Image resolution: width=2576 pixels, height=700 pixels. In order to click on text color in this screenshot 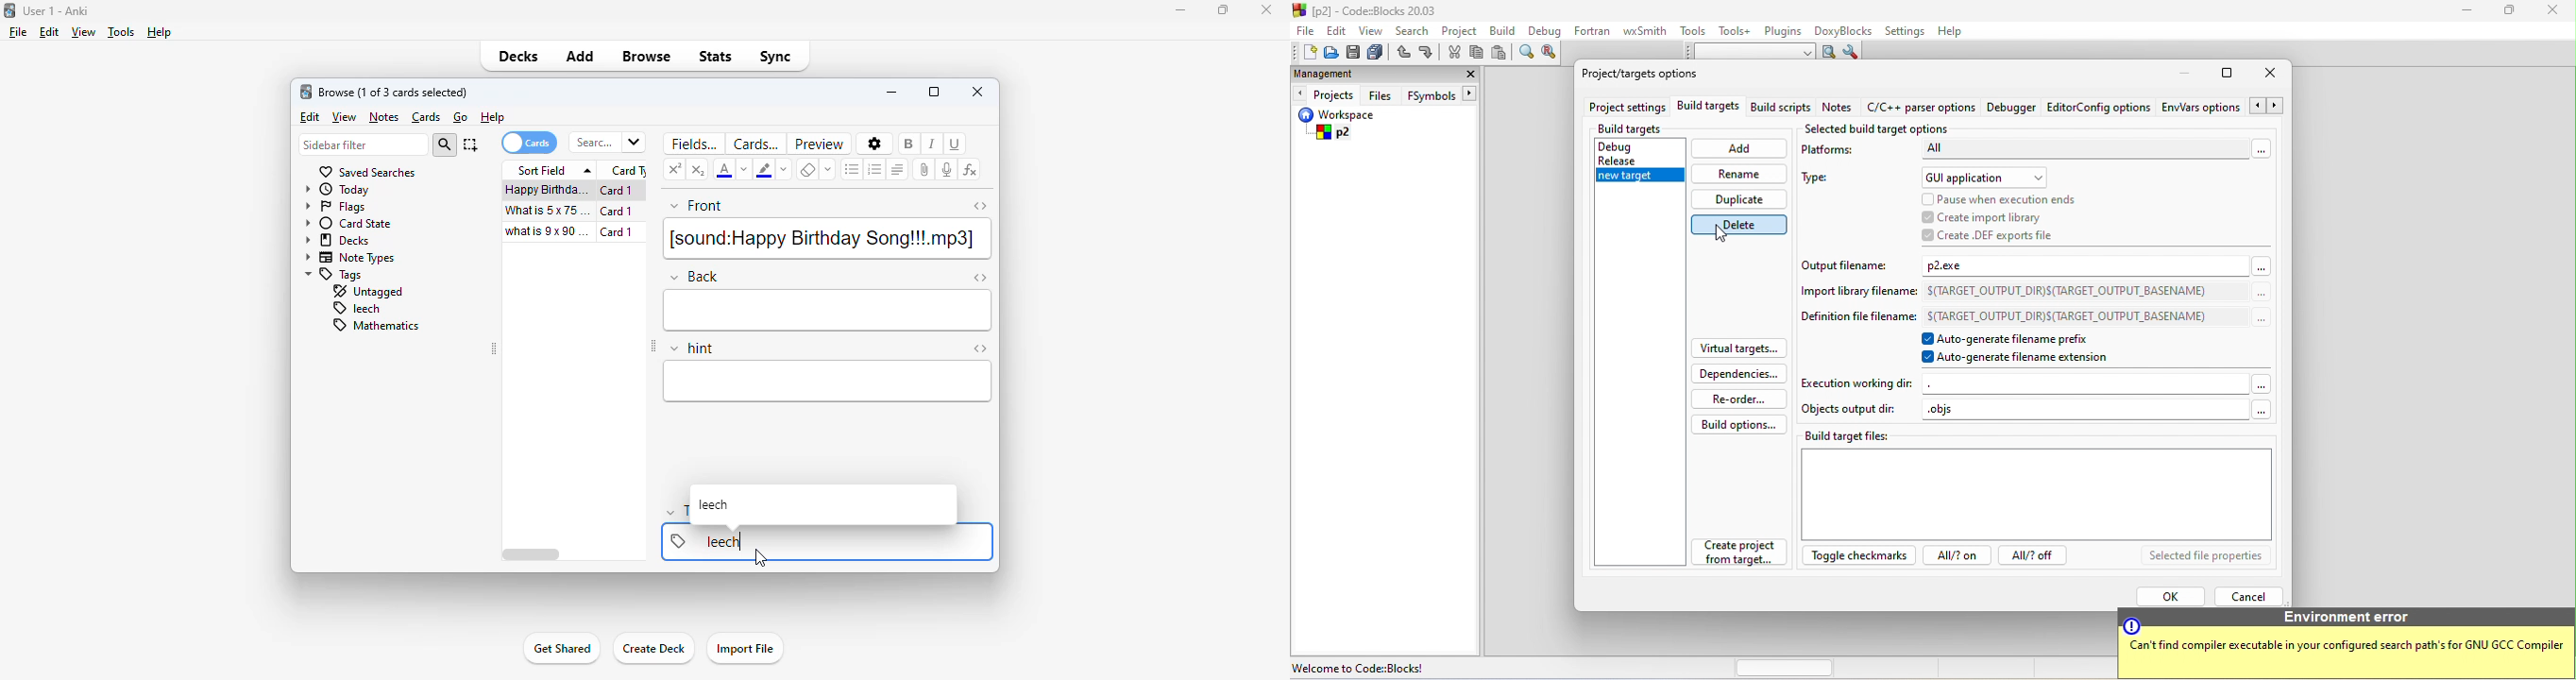, I will do `click(725, 169)`.